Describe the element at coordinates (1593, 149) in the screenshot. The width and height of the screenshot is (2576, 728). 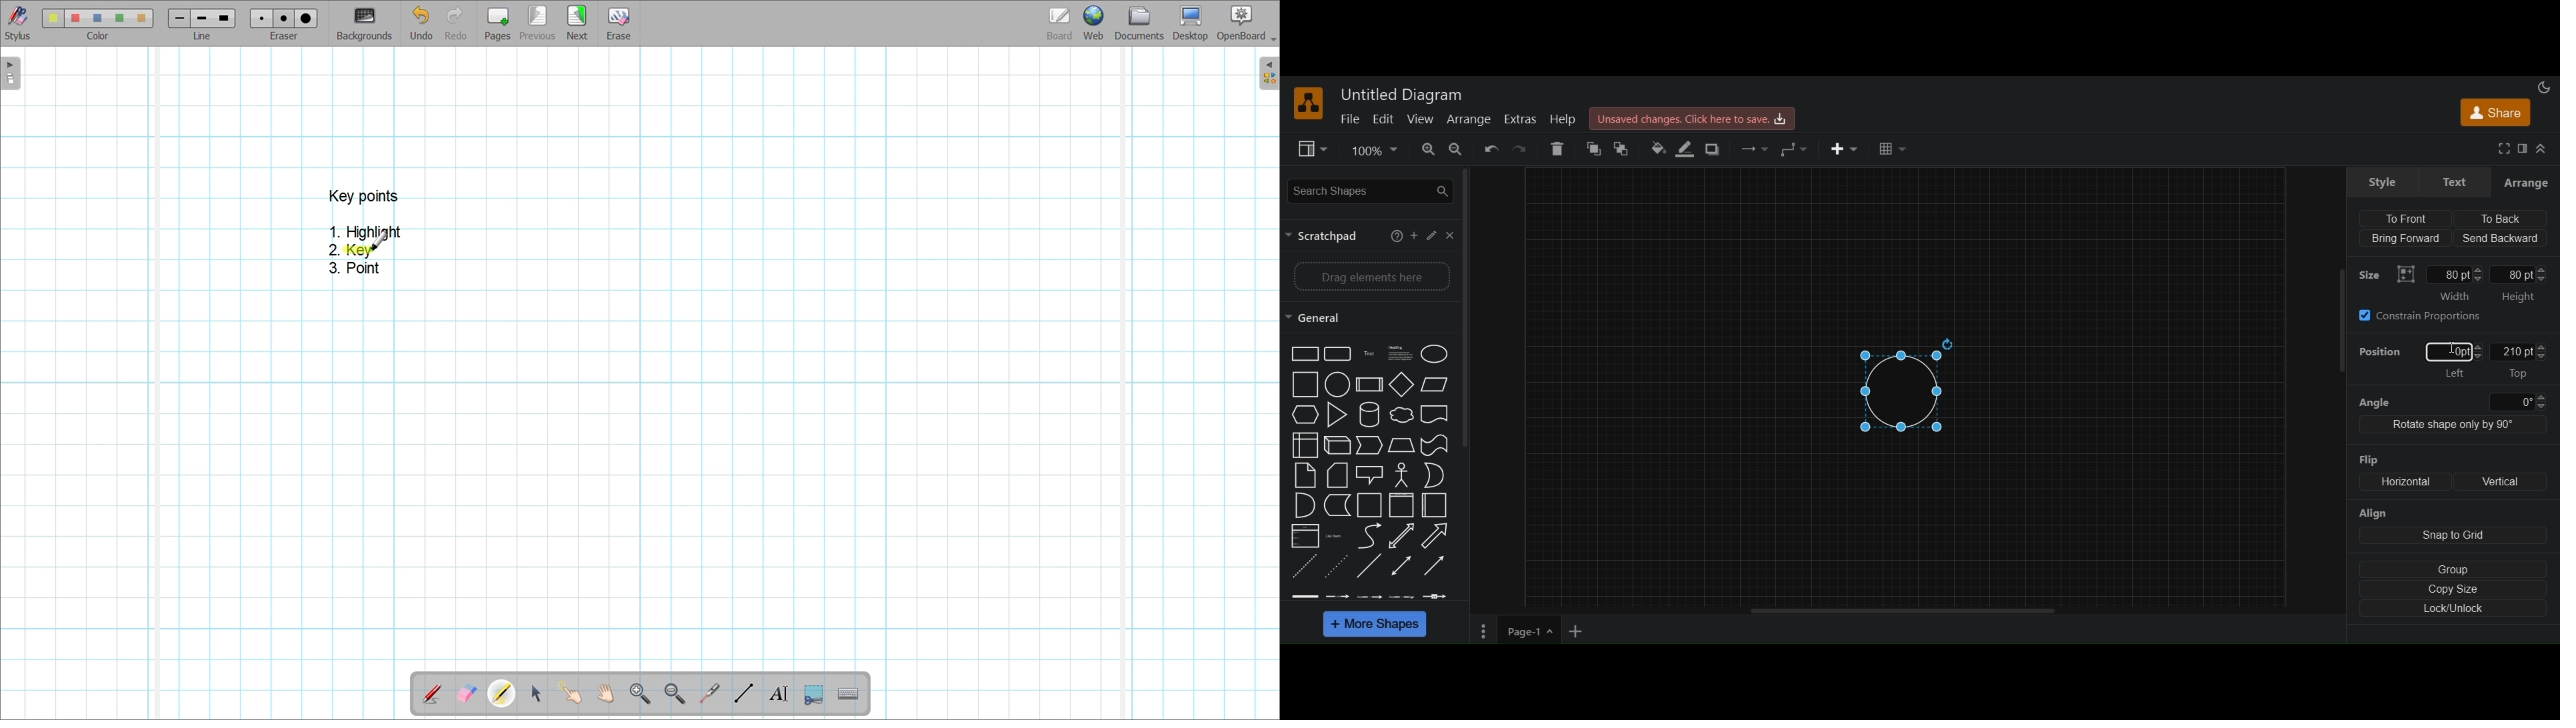
I see `to front` at that location.